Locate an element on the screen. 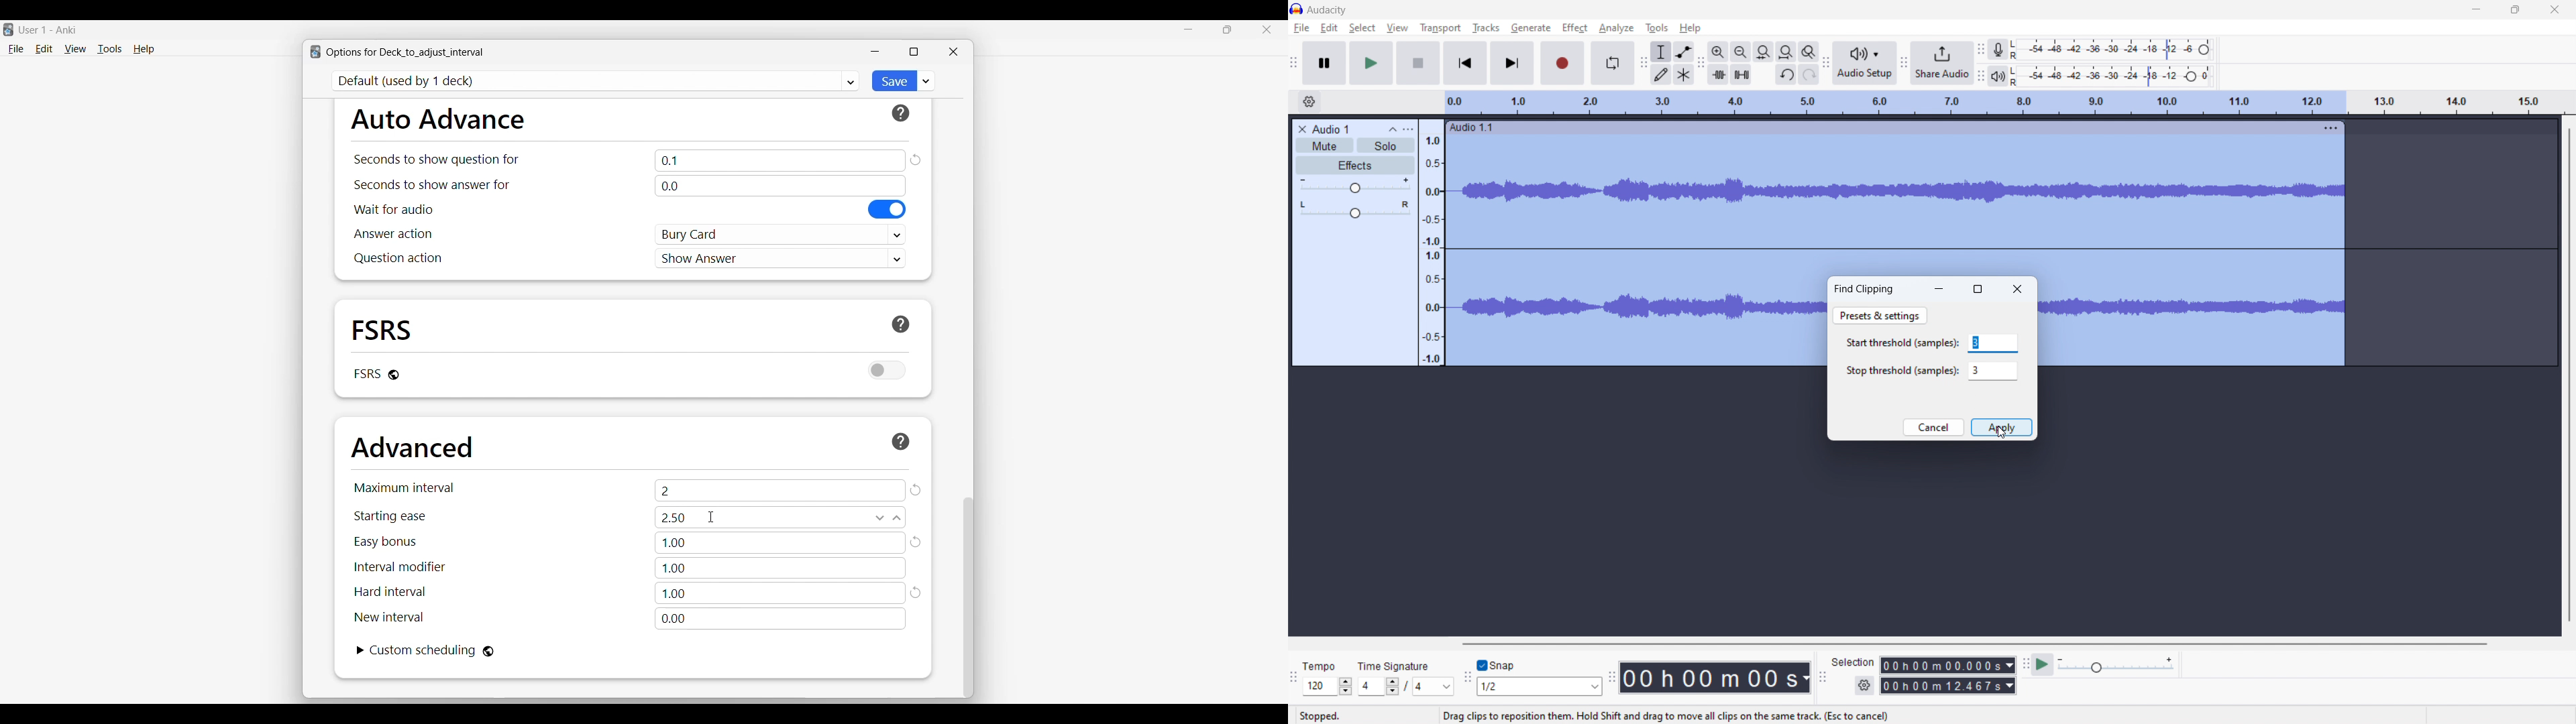 The image size is (2576, 728). timeline settings is located at coordinates (1309, 101).